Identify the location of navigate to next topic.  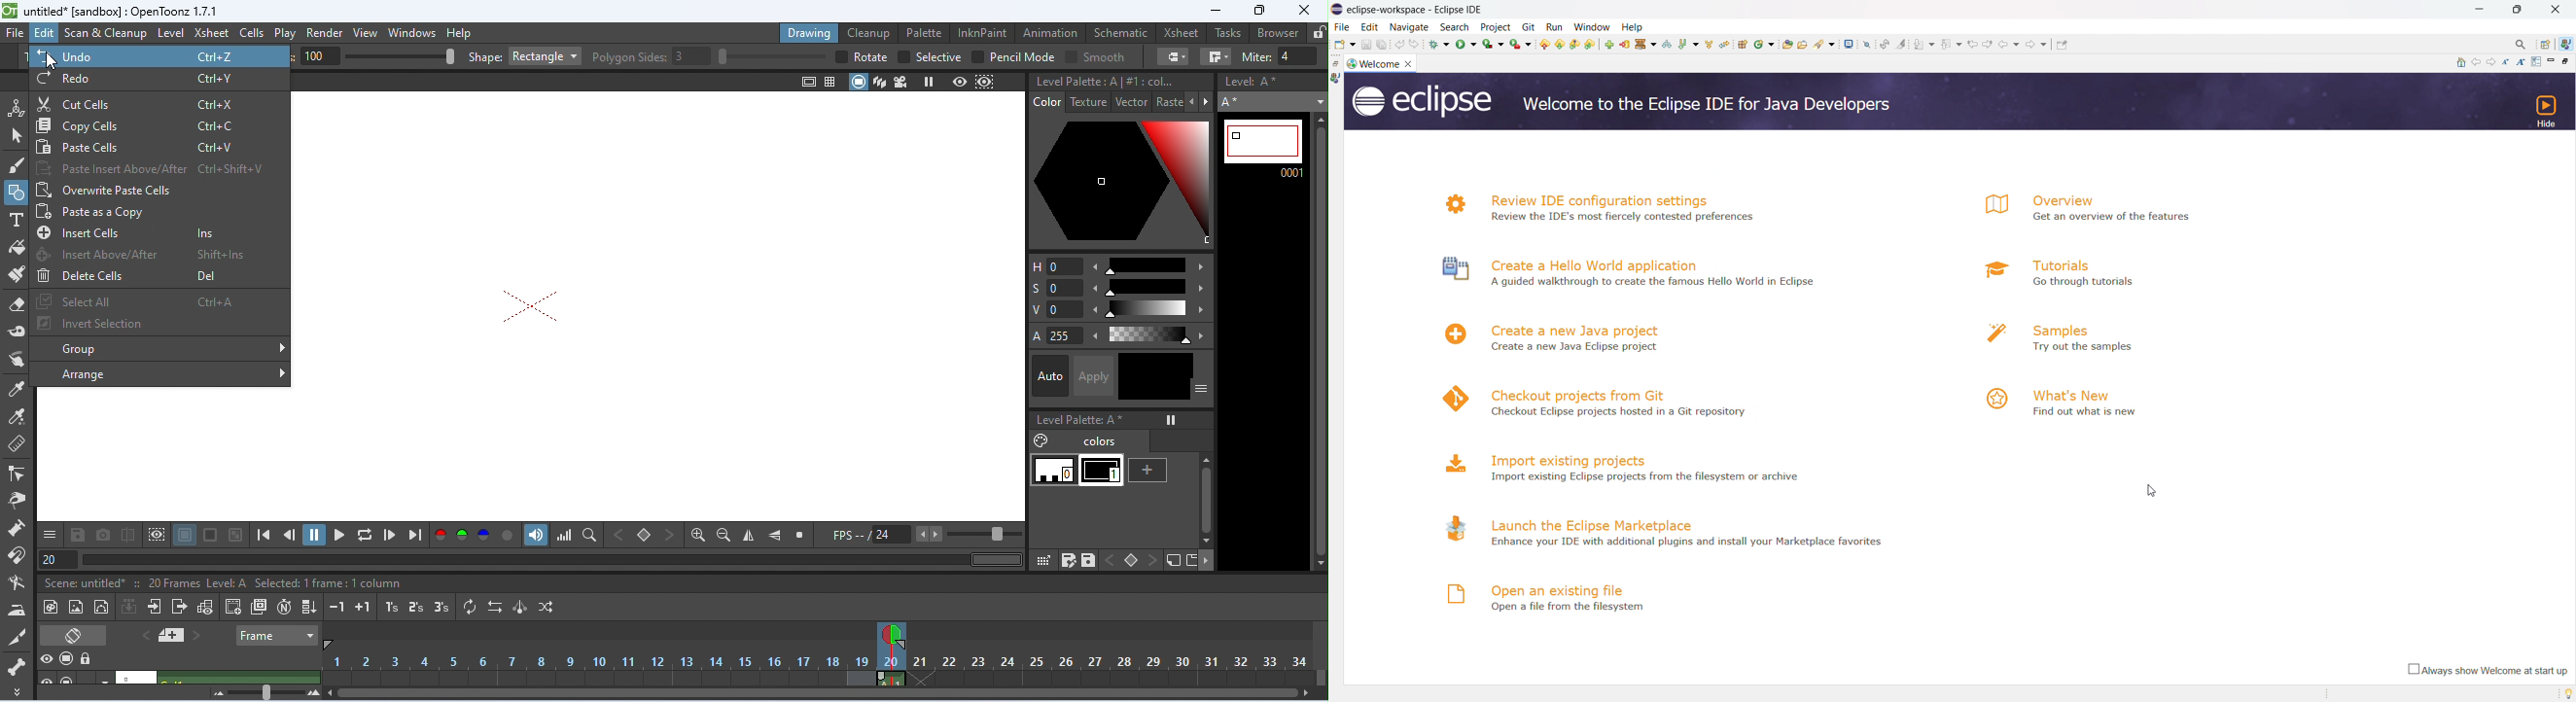
(2493, 62).